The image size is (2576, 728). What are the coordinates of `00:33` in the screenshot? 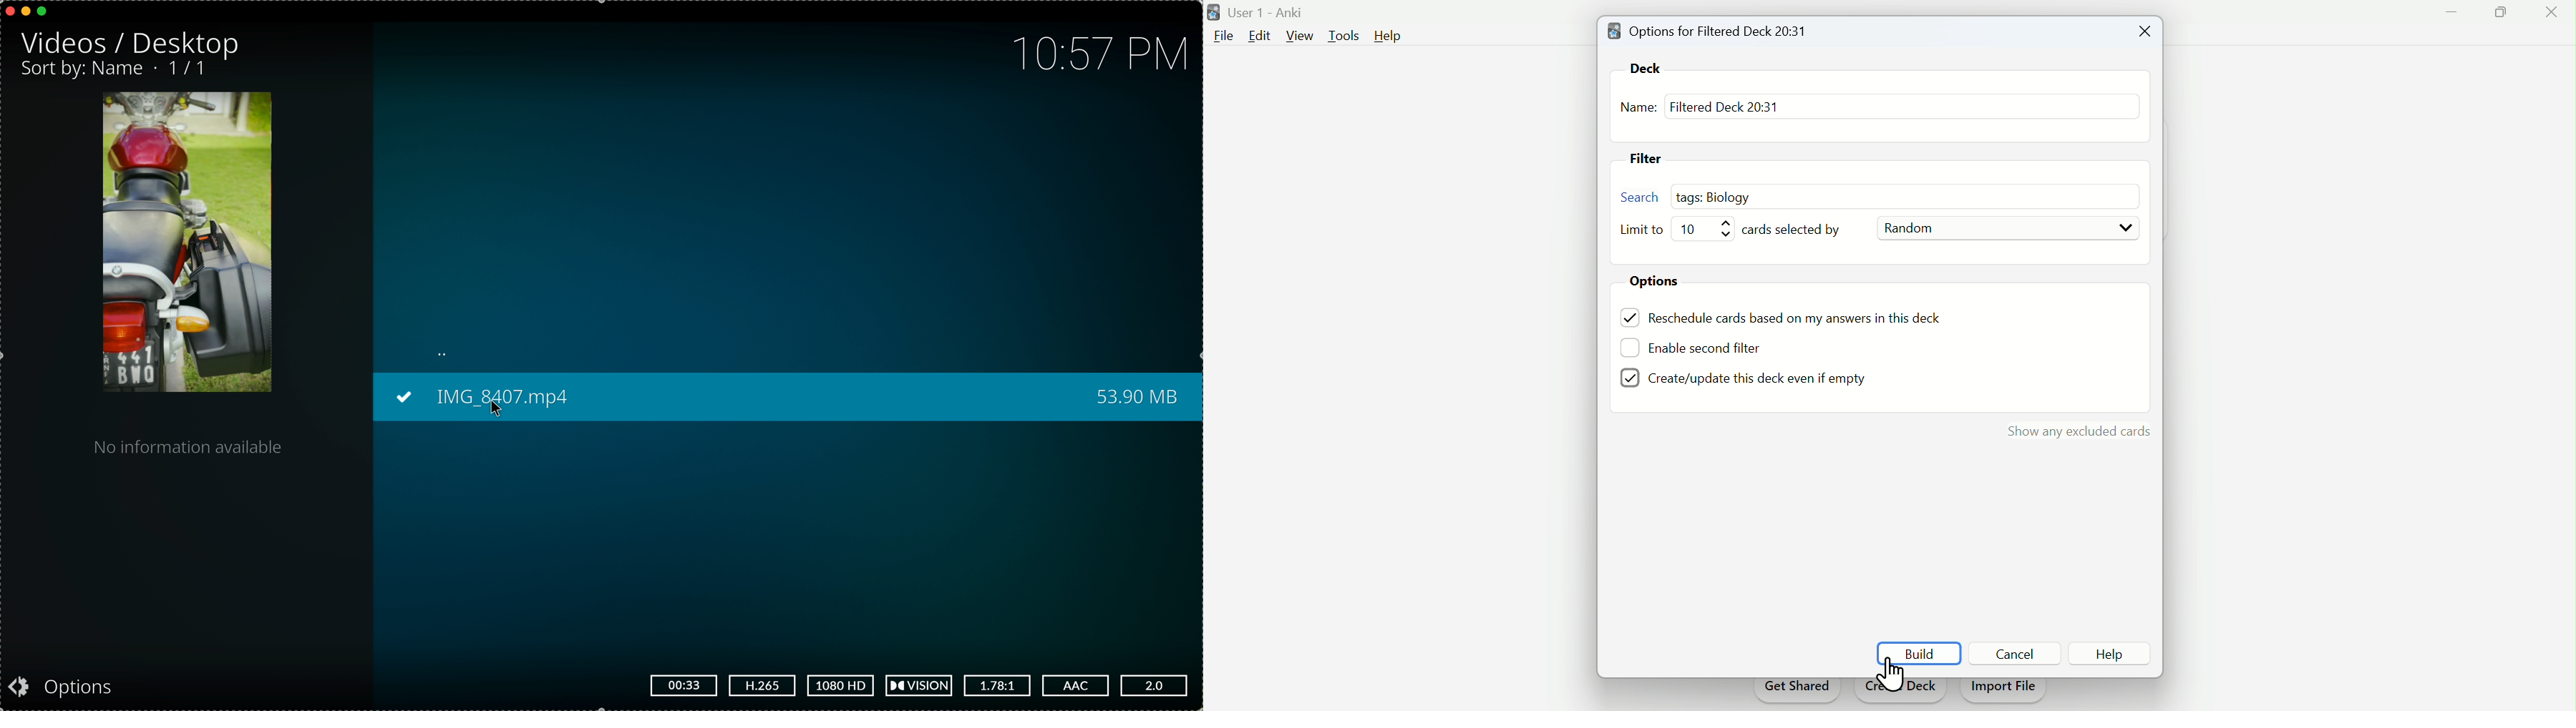 It's located at (684, 686).